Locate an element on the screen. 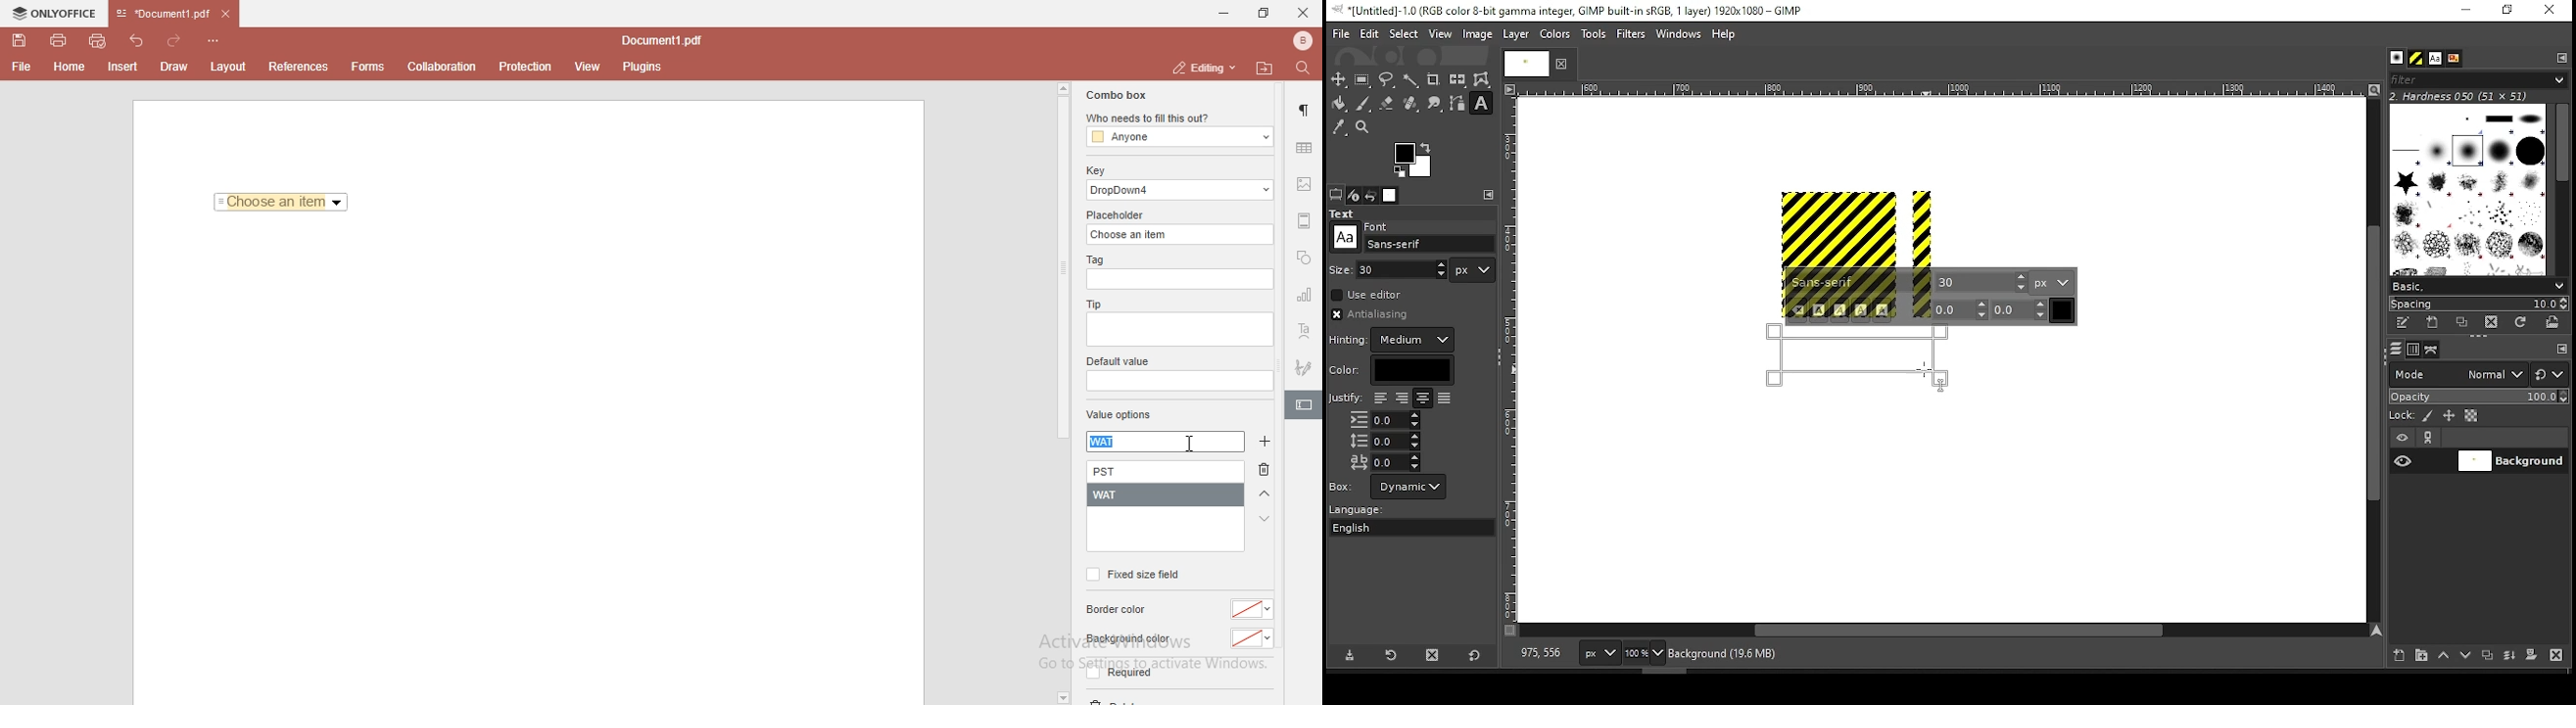  move layer one step down is located at coordinates (2466, 657).